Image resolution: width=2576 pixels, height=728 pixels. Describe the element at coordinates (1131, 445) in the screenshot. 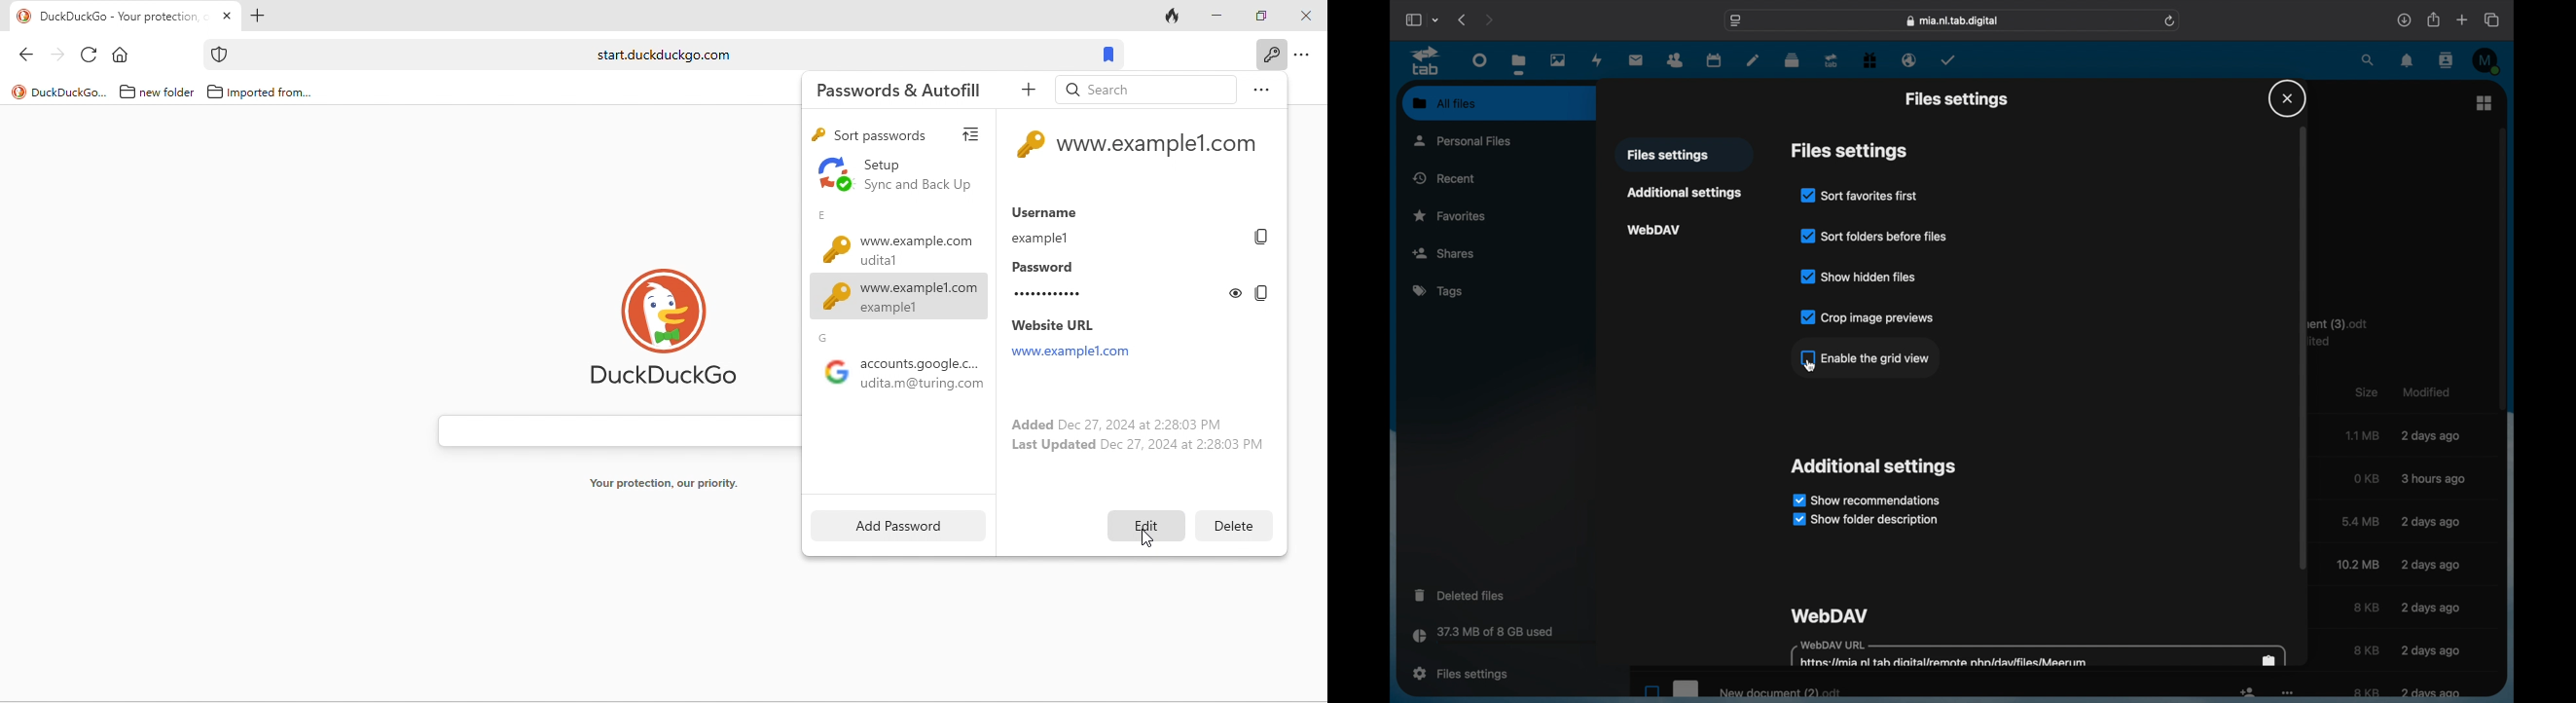

I see `last updated dec 27, 2024 at 2:28:03 pm` at that location.